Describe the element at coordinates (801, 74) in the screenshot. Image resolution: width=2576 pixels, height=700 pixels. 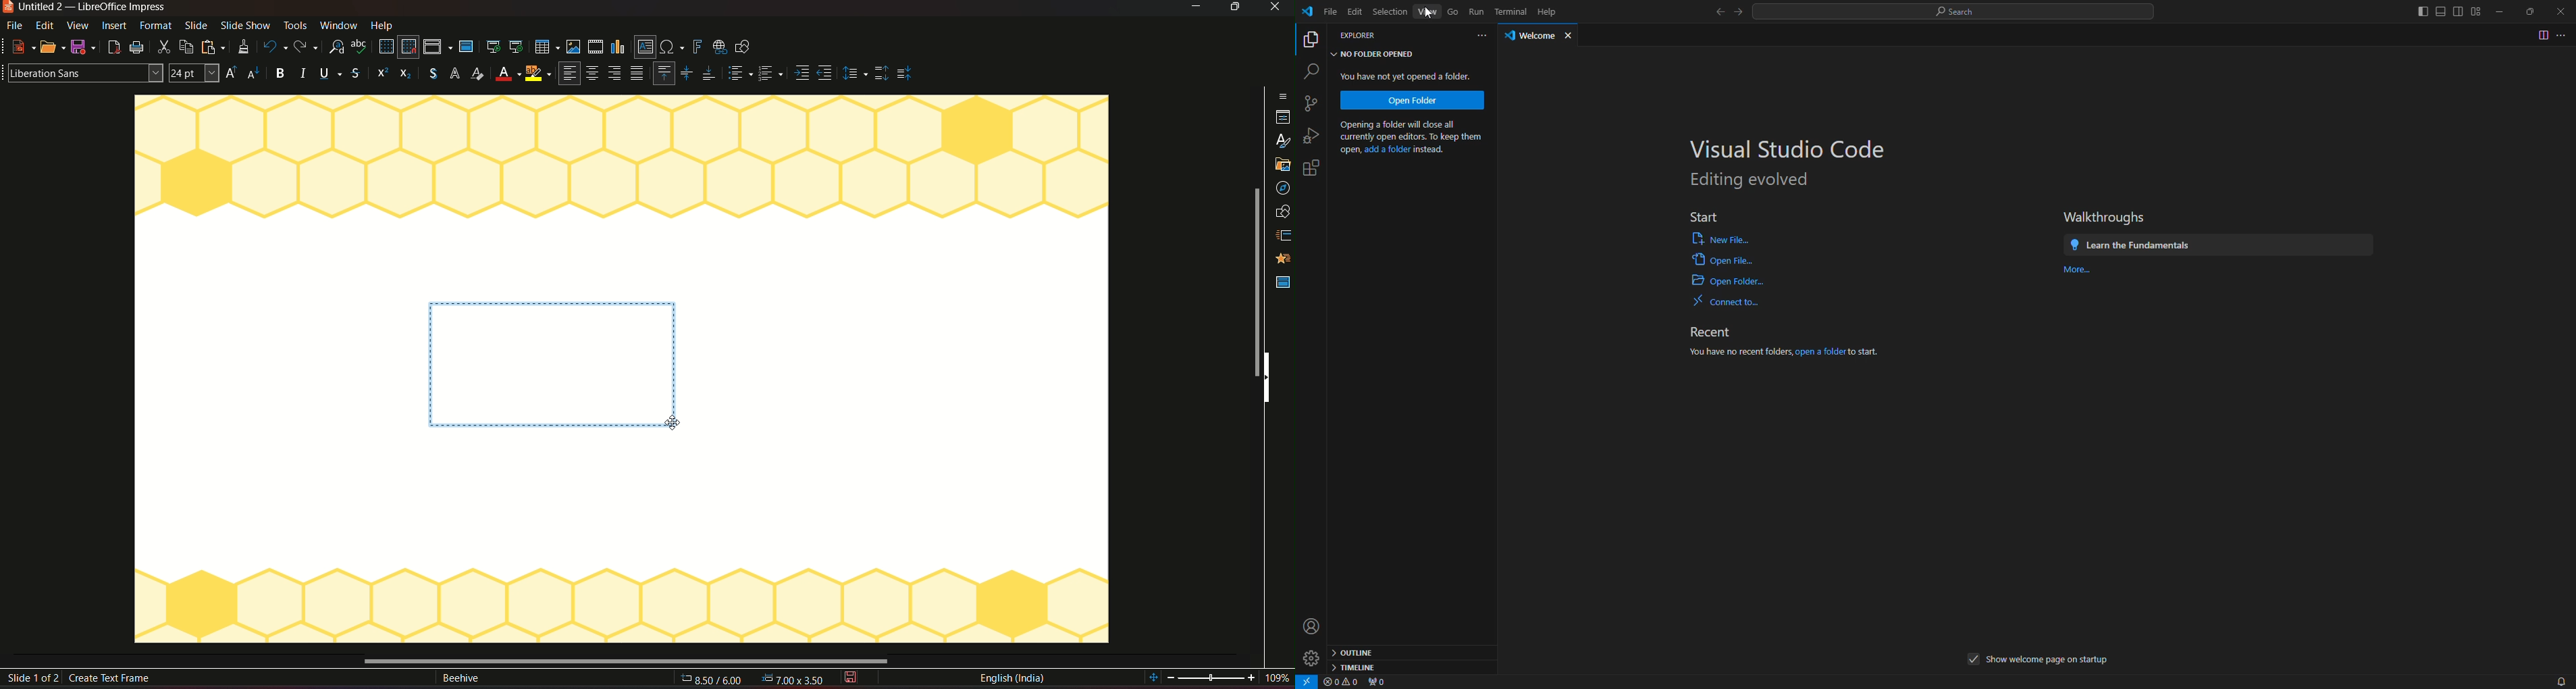
I see `Align side 1` at that location.